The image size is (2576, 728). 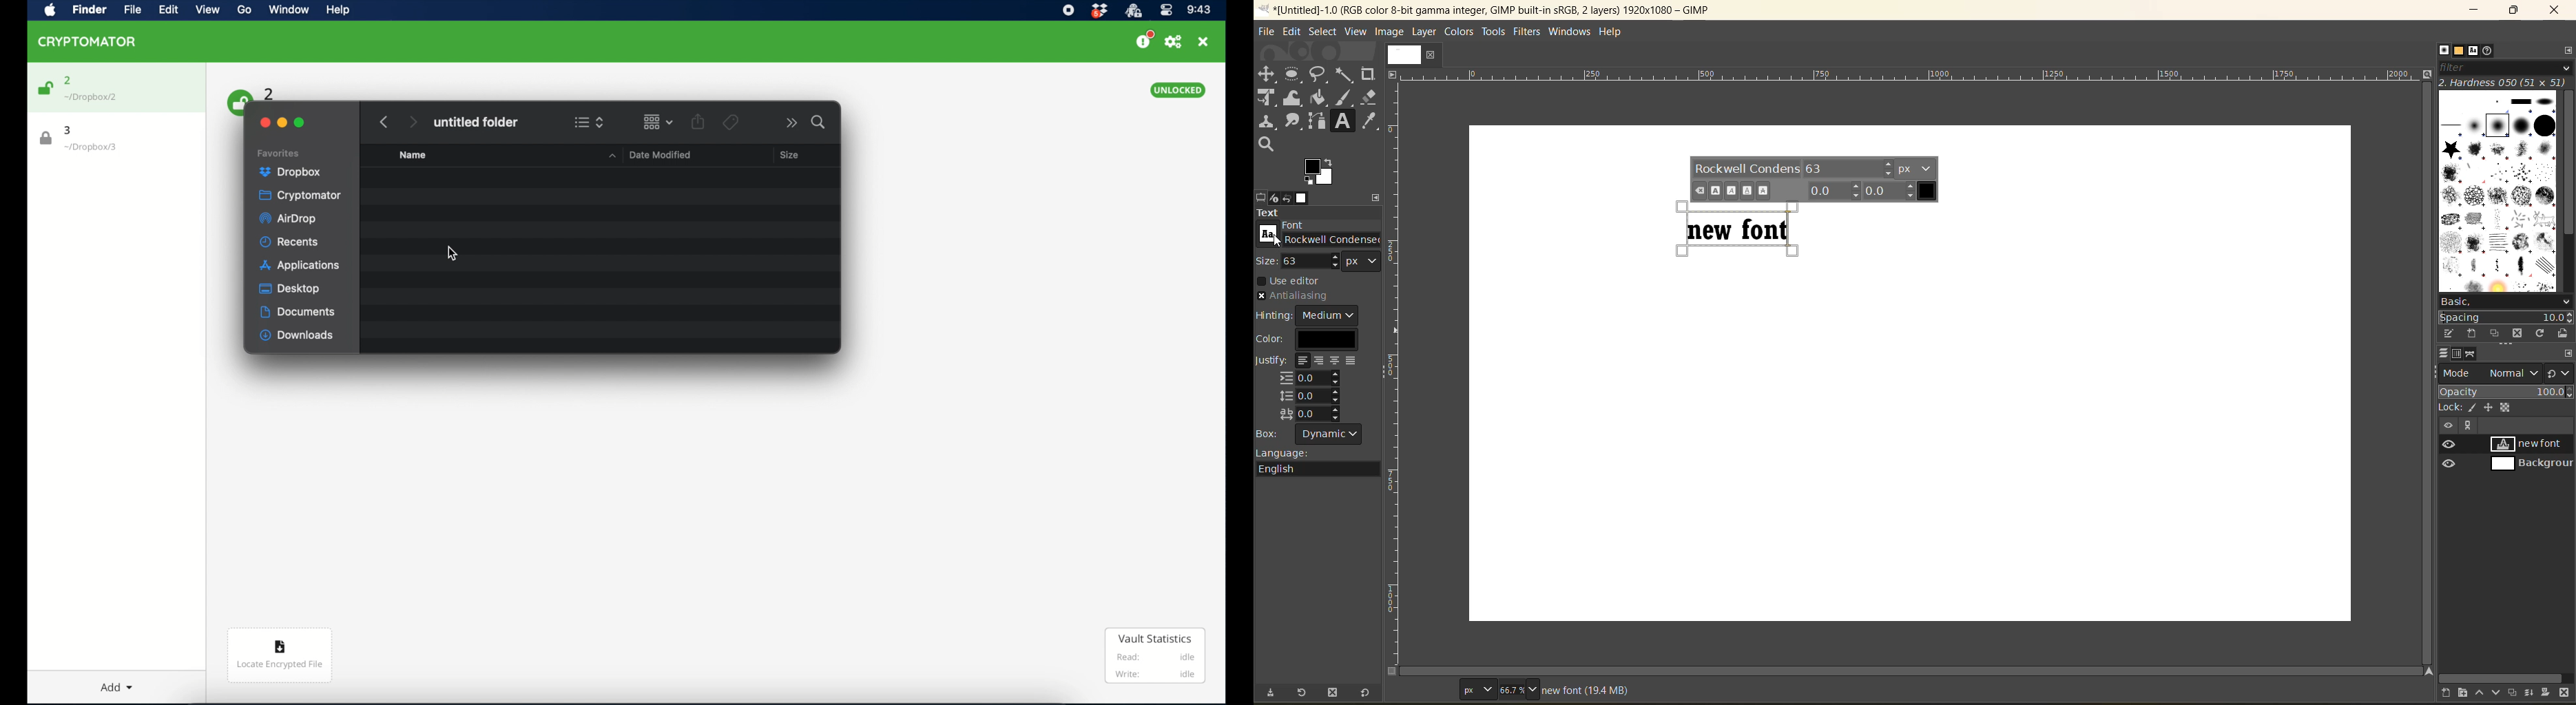 I want to click on windows, so click(x=1572, y=31).